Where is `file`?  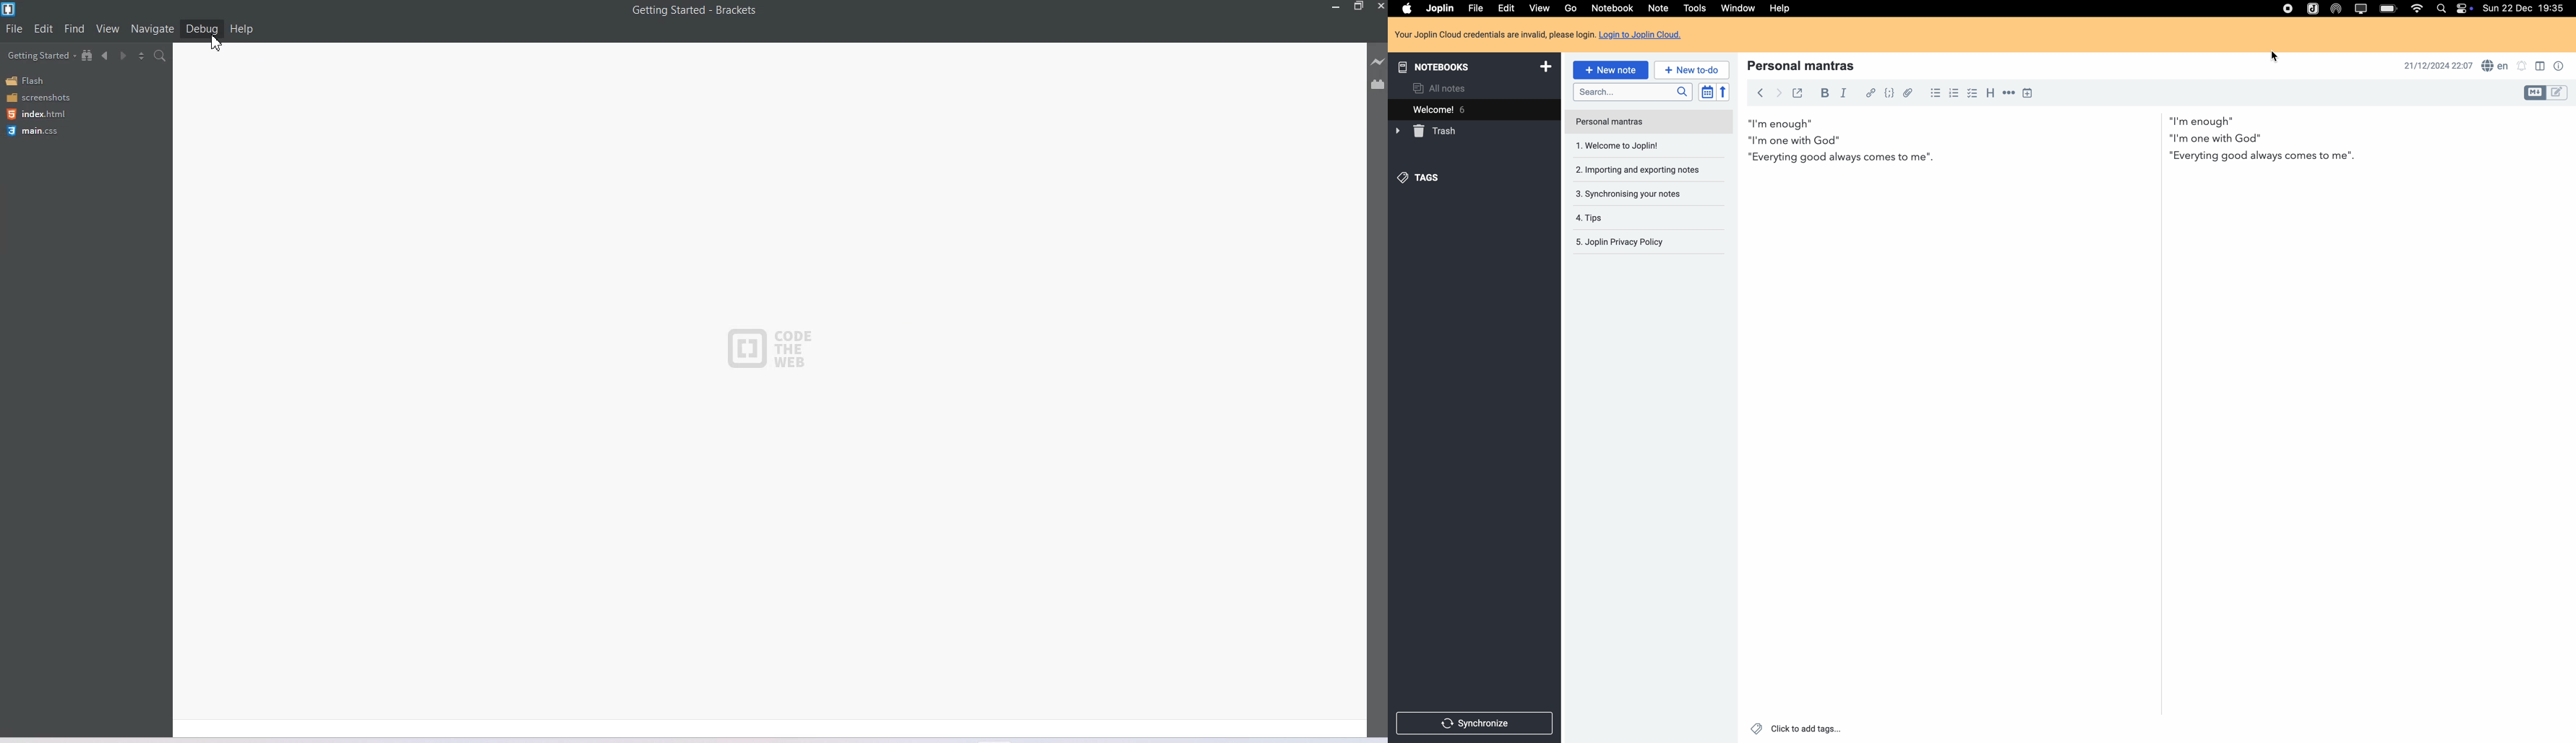 file is located at coordinates (1476, 8).